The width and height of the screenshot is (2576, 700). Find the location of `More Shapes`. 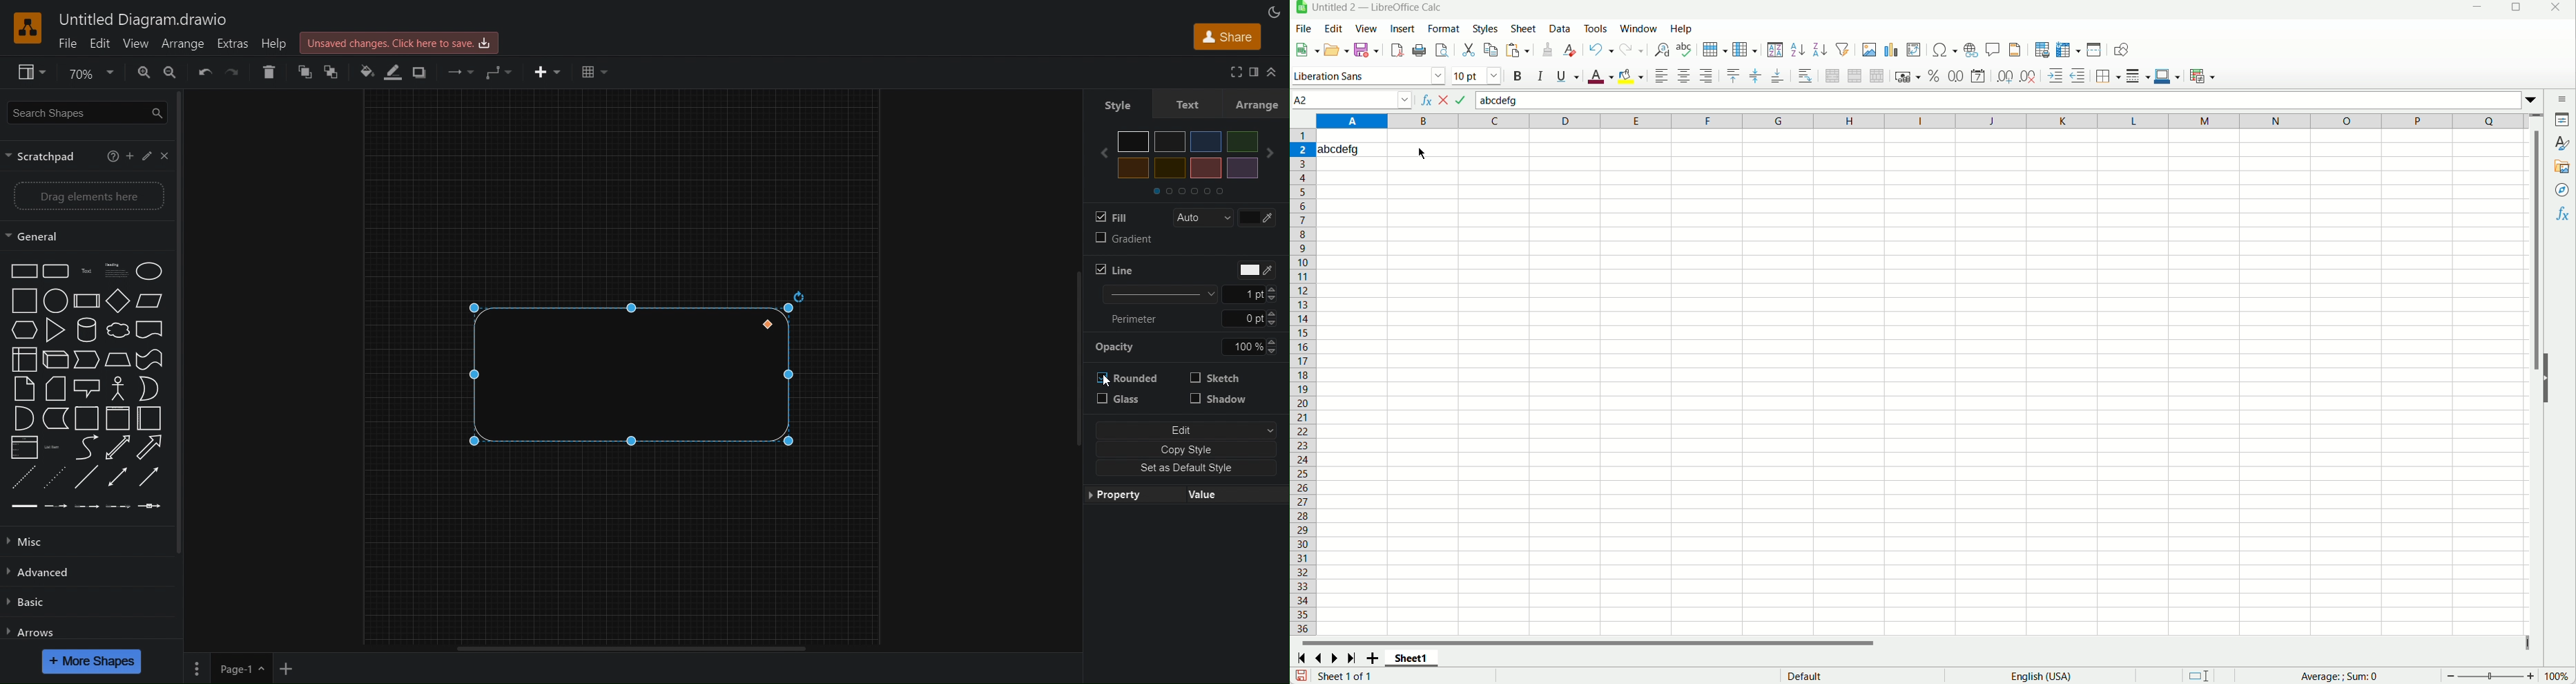

More Shapes is located at coordinates (93, 661).